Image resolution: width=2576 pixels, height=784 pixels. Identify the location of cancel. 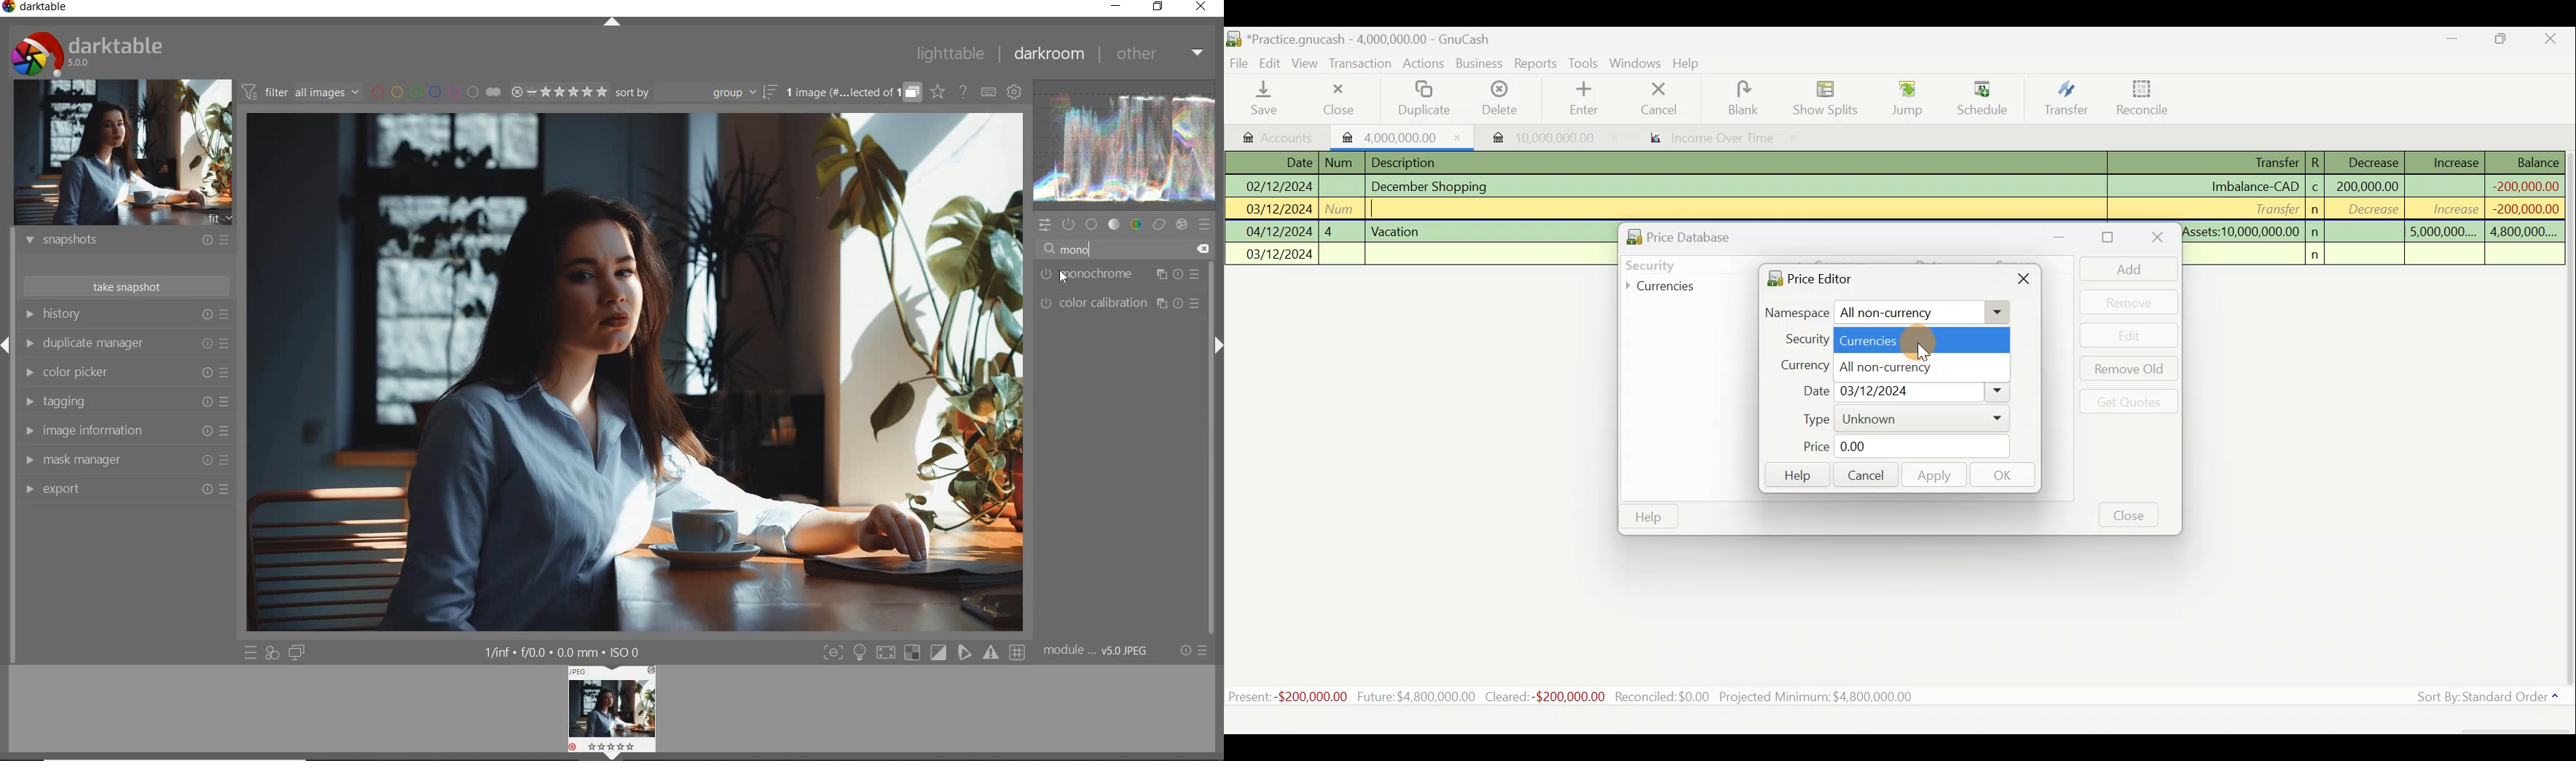
(1674, 100).